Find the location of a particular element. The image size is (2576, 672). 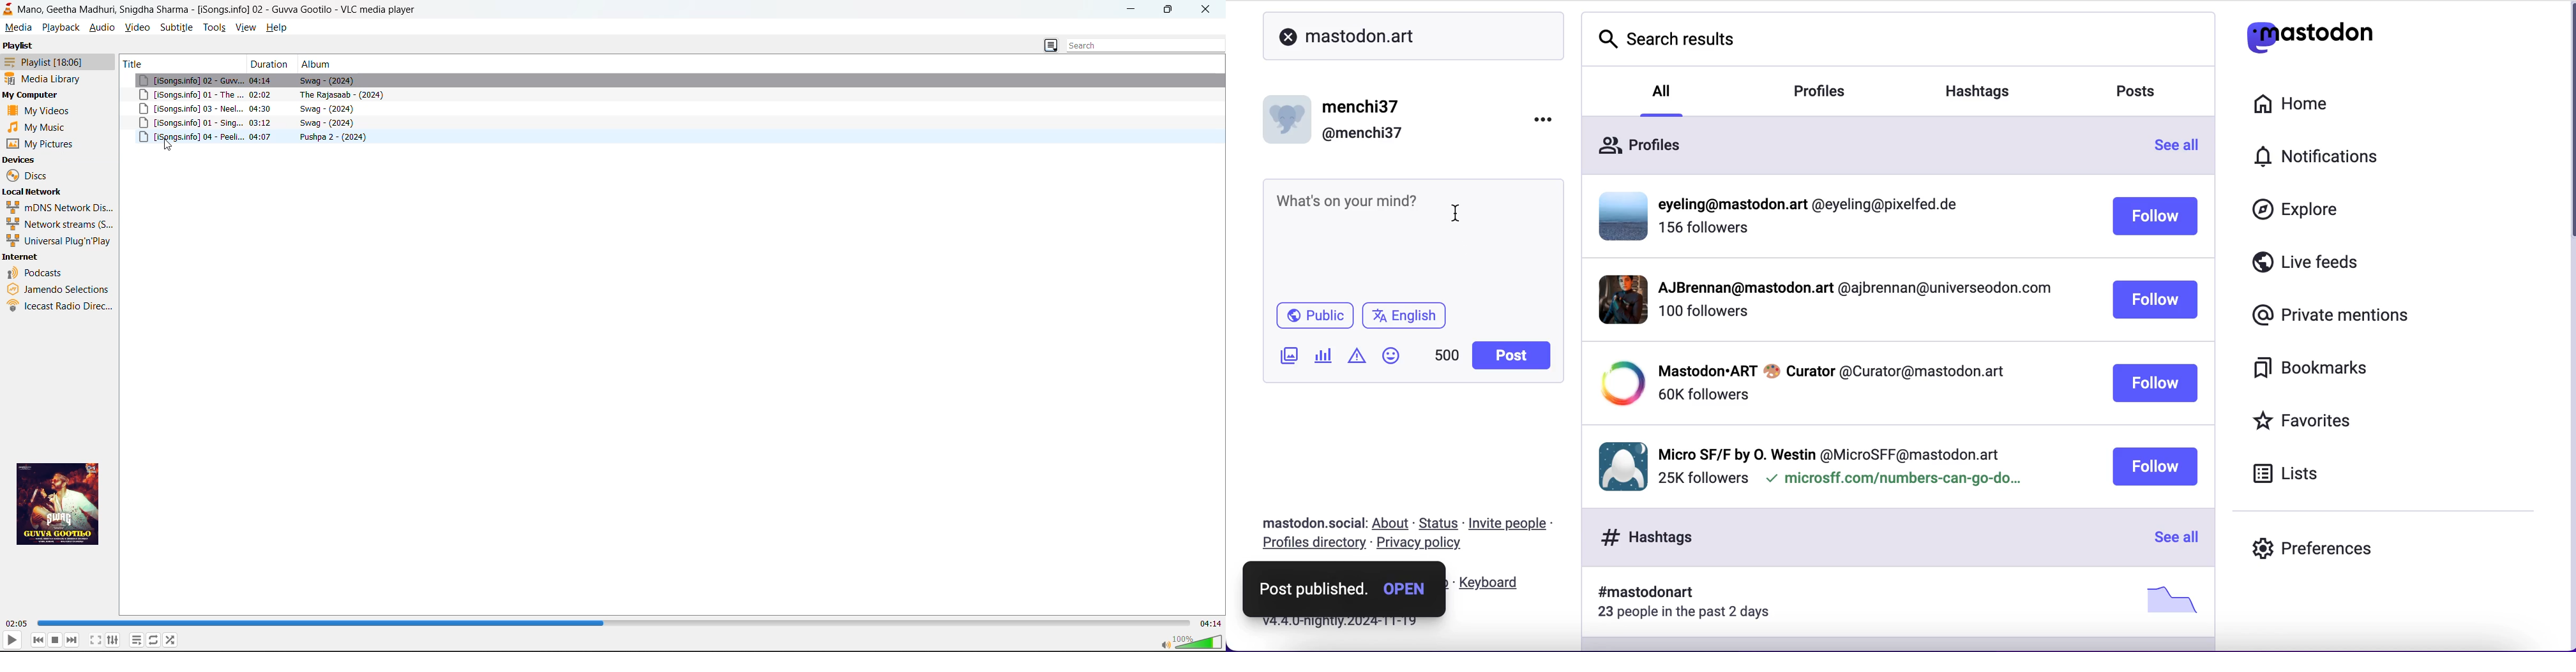

see all is located at coordinates (2174, 538).